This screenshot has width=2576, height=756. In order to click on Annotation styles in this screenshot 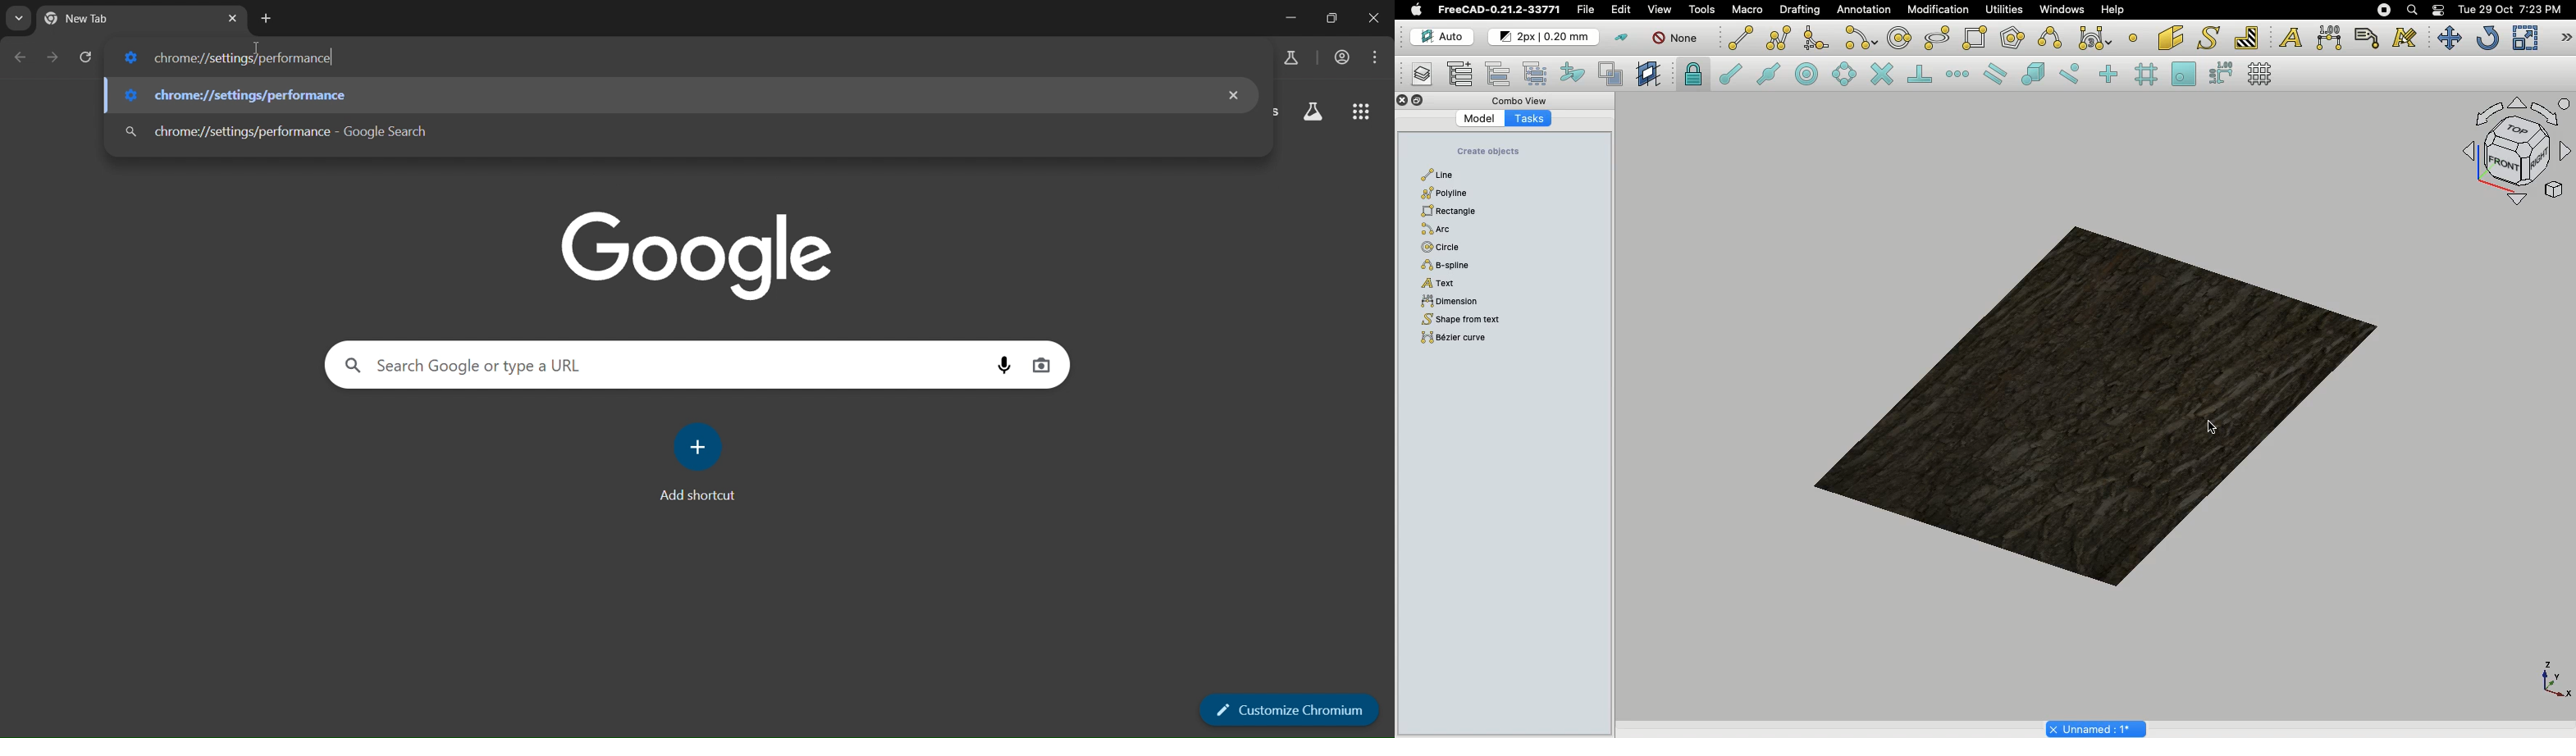, I will do `click(2404, 39)`.